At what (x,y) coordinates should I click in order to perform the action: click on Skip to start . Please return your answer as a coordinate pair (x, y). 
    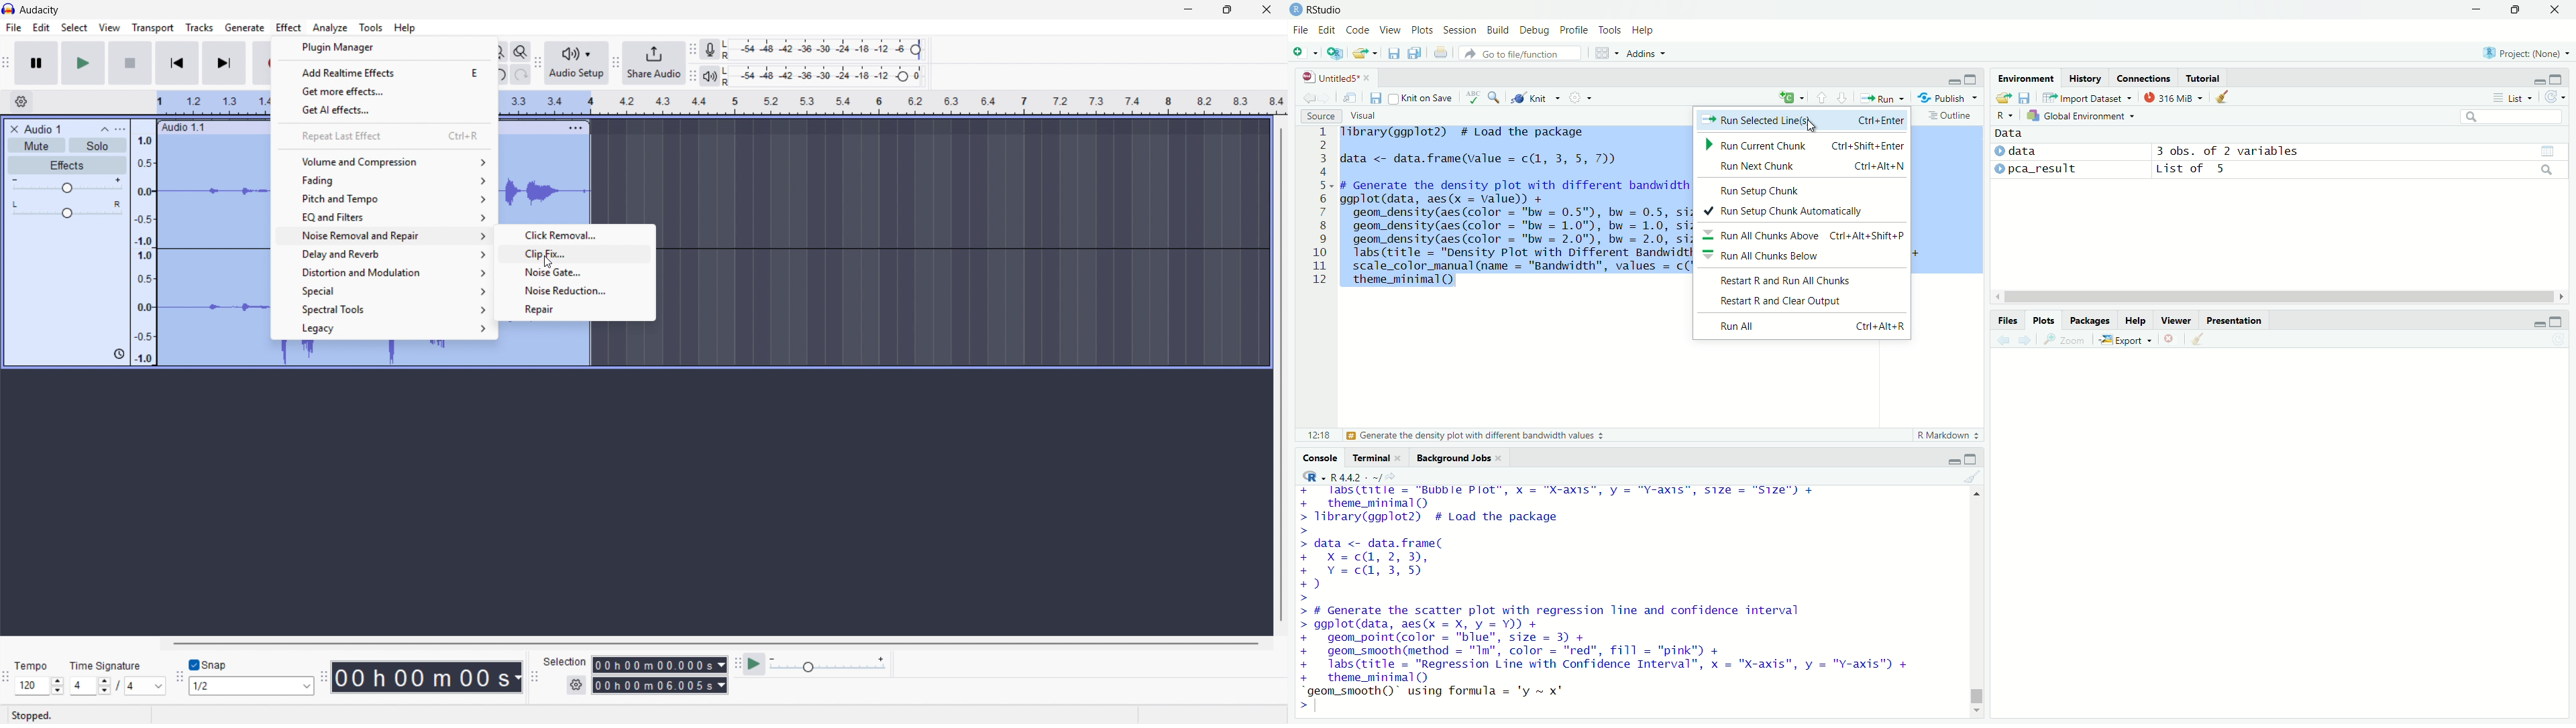
    Looking at the image, I should click on (176, 63).